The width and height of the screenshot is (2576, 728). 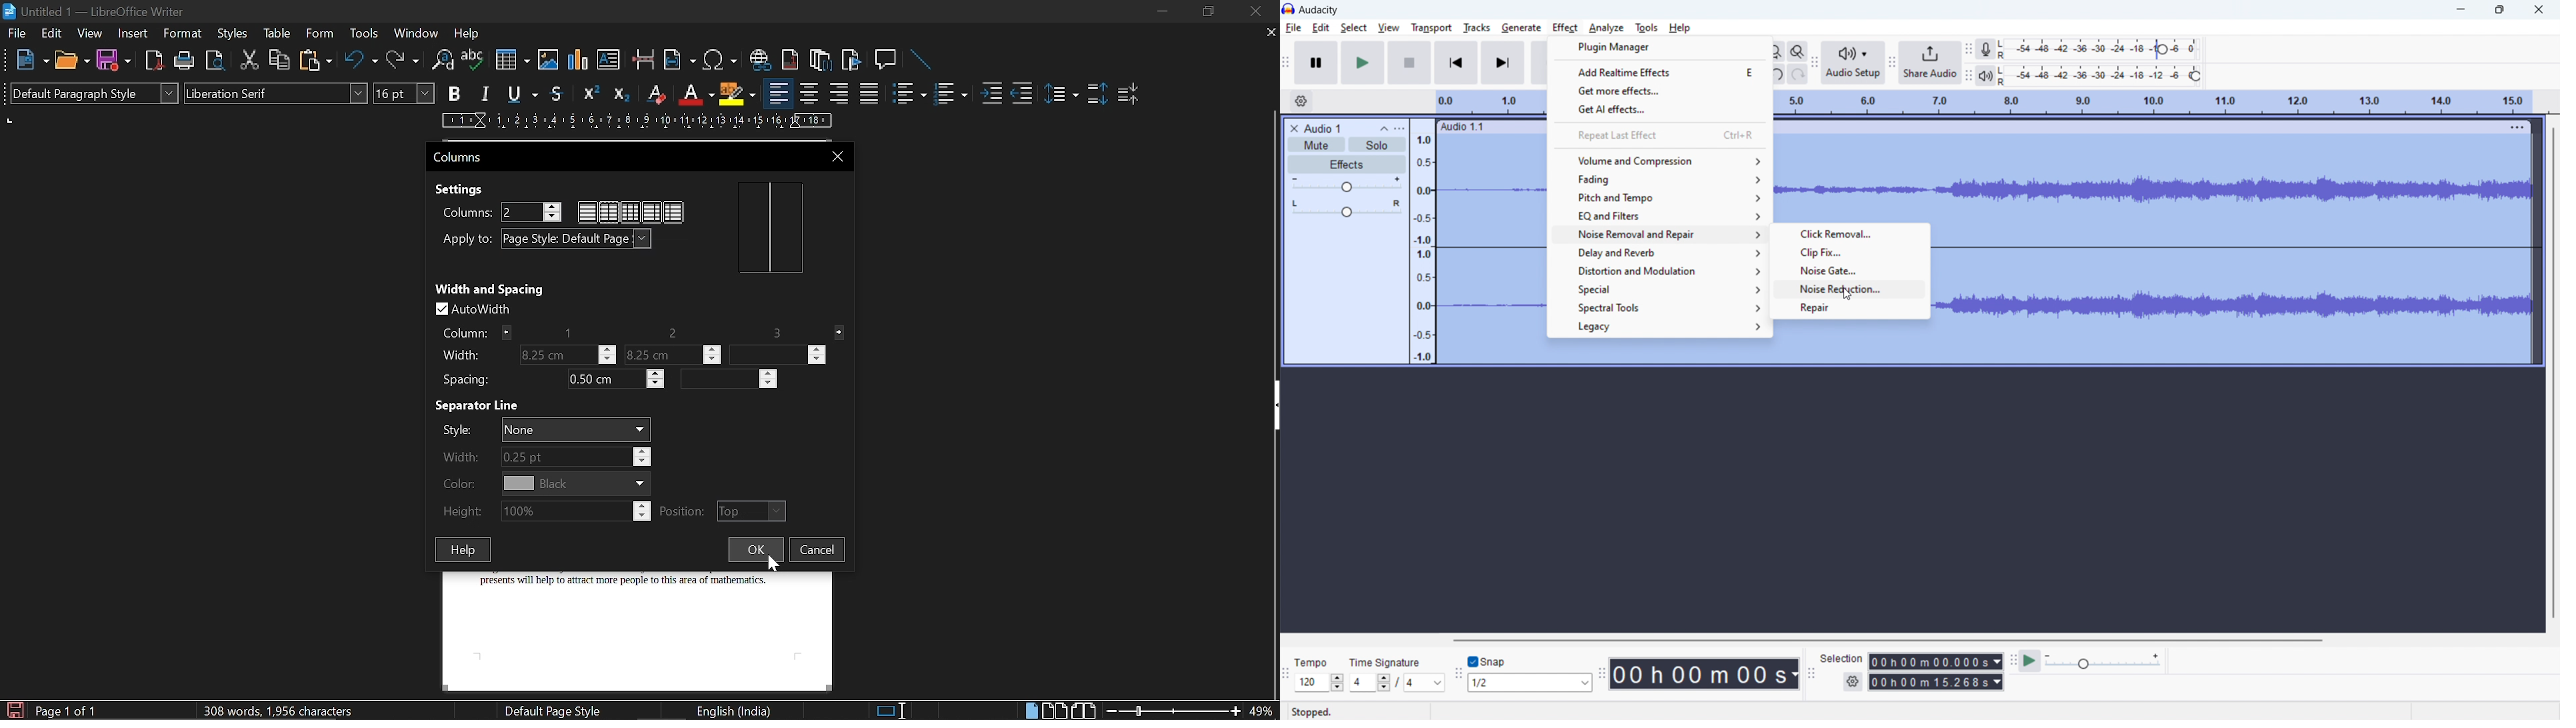 I want to click on pan: center, so click(x=1347, y=208).